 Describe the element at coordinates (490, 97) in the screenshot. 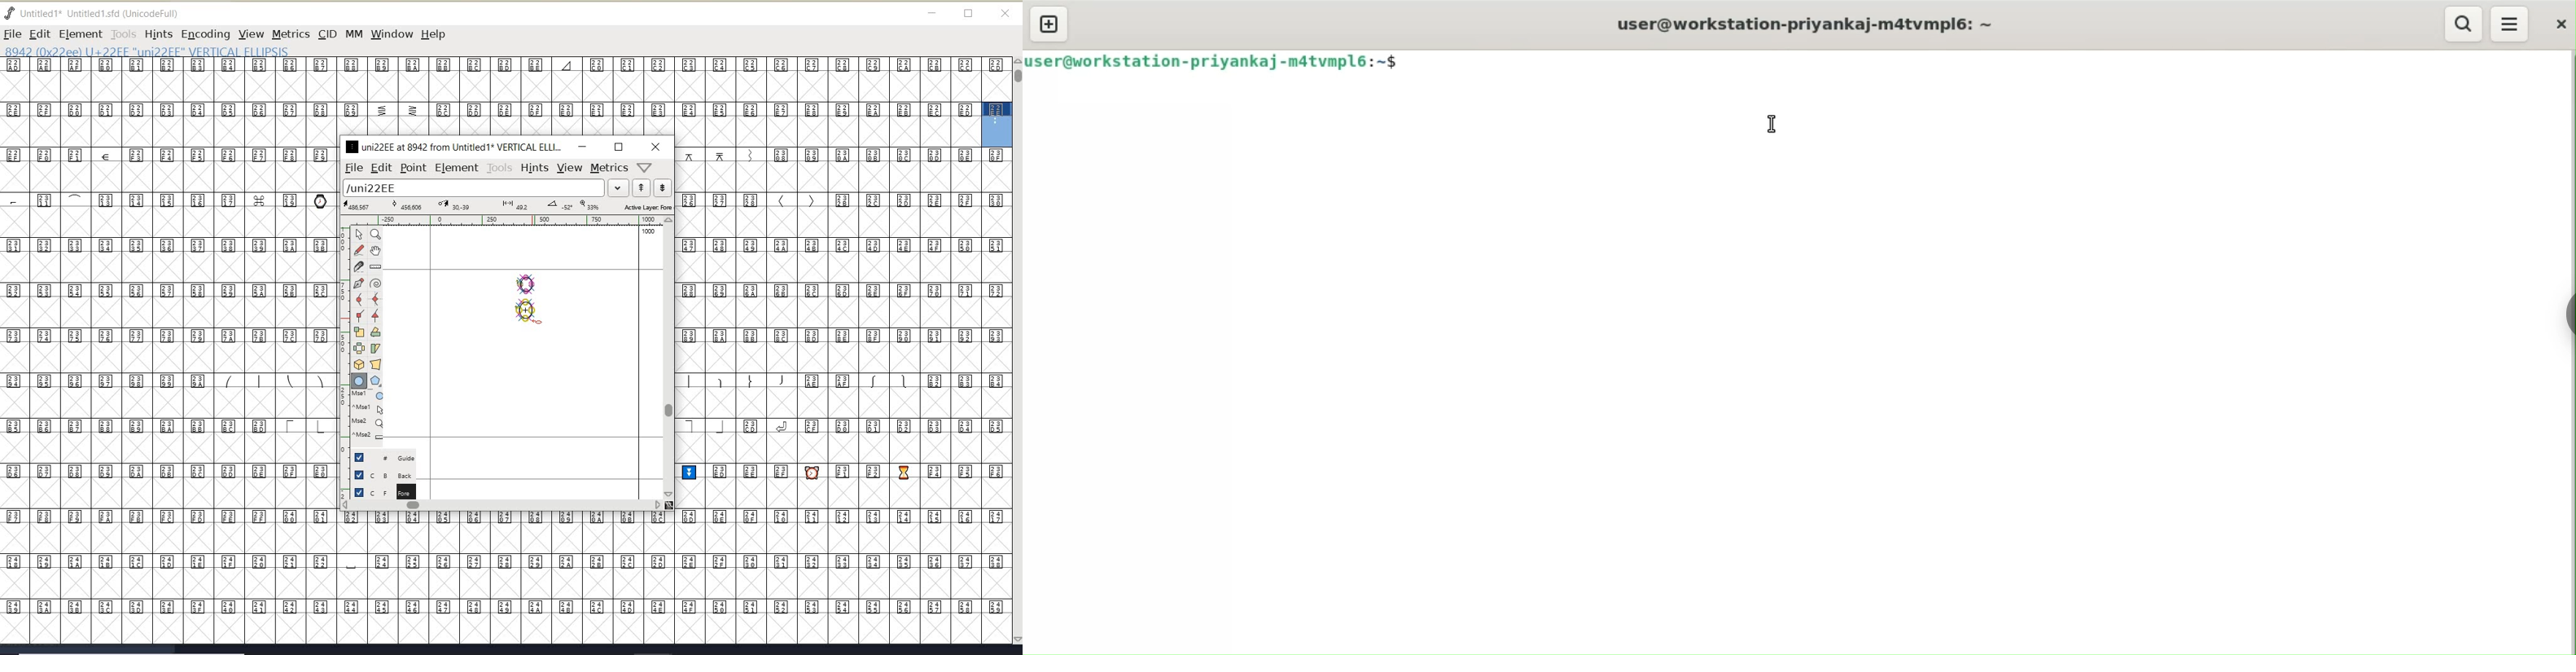

I see `GLYPHY CHARACTERS & NUMBERS` at that location.